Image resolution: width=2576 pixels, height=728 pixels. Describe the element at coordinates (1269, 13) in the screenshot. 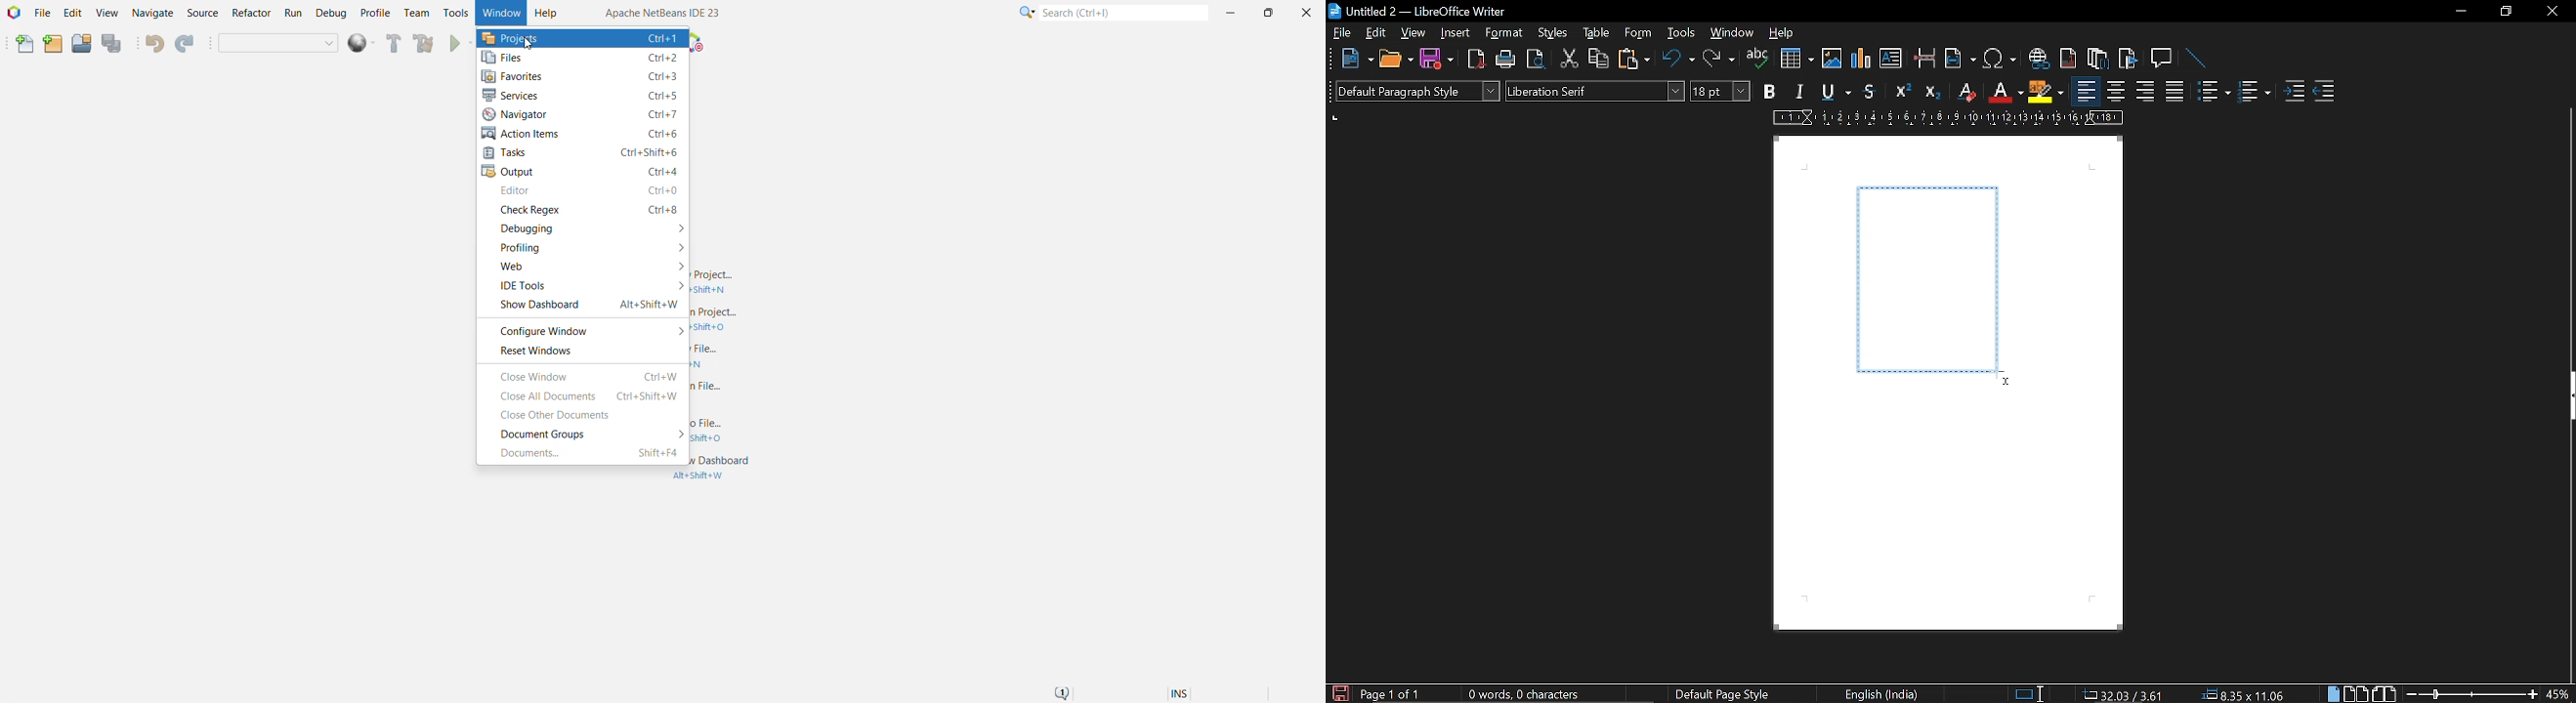

I see `Maximize` at that location.